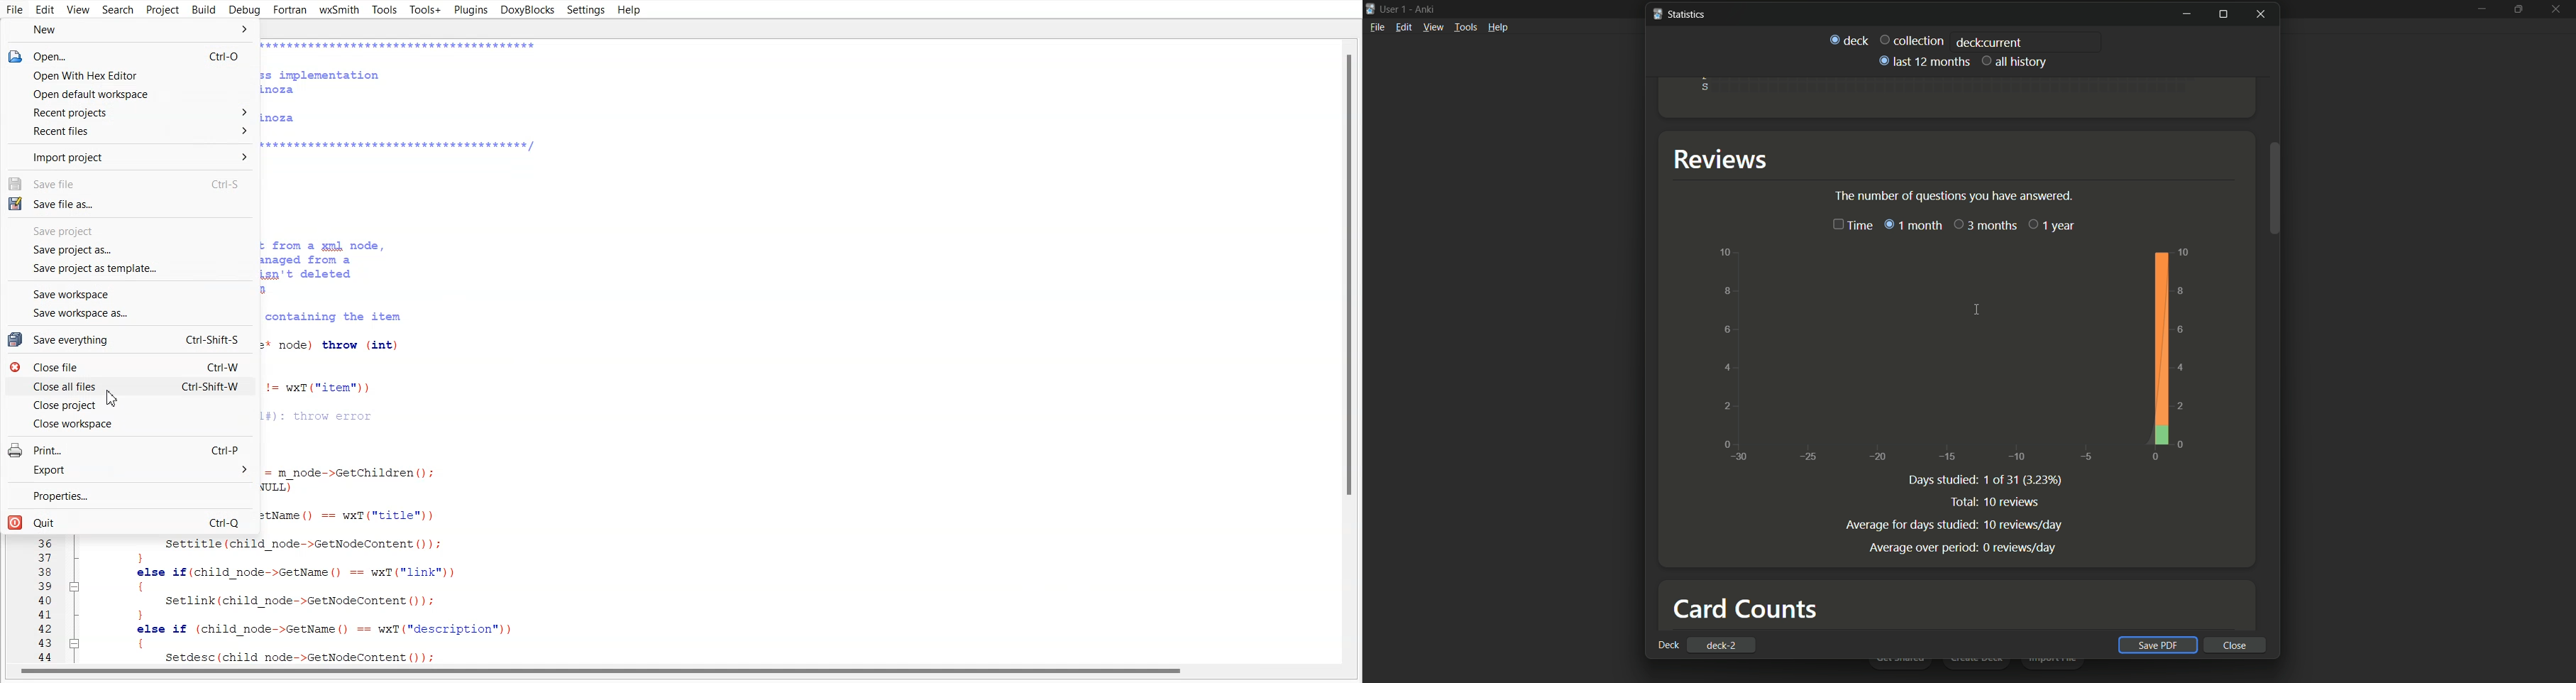 This screenshot has width=2576, height=700. What do you see at coordinates (1668, 645) in the screenshot?
I see `Deck` at bounding box center [1668, 645].